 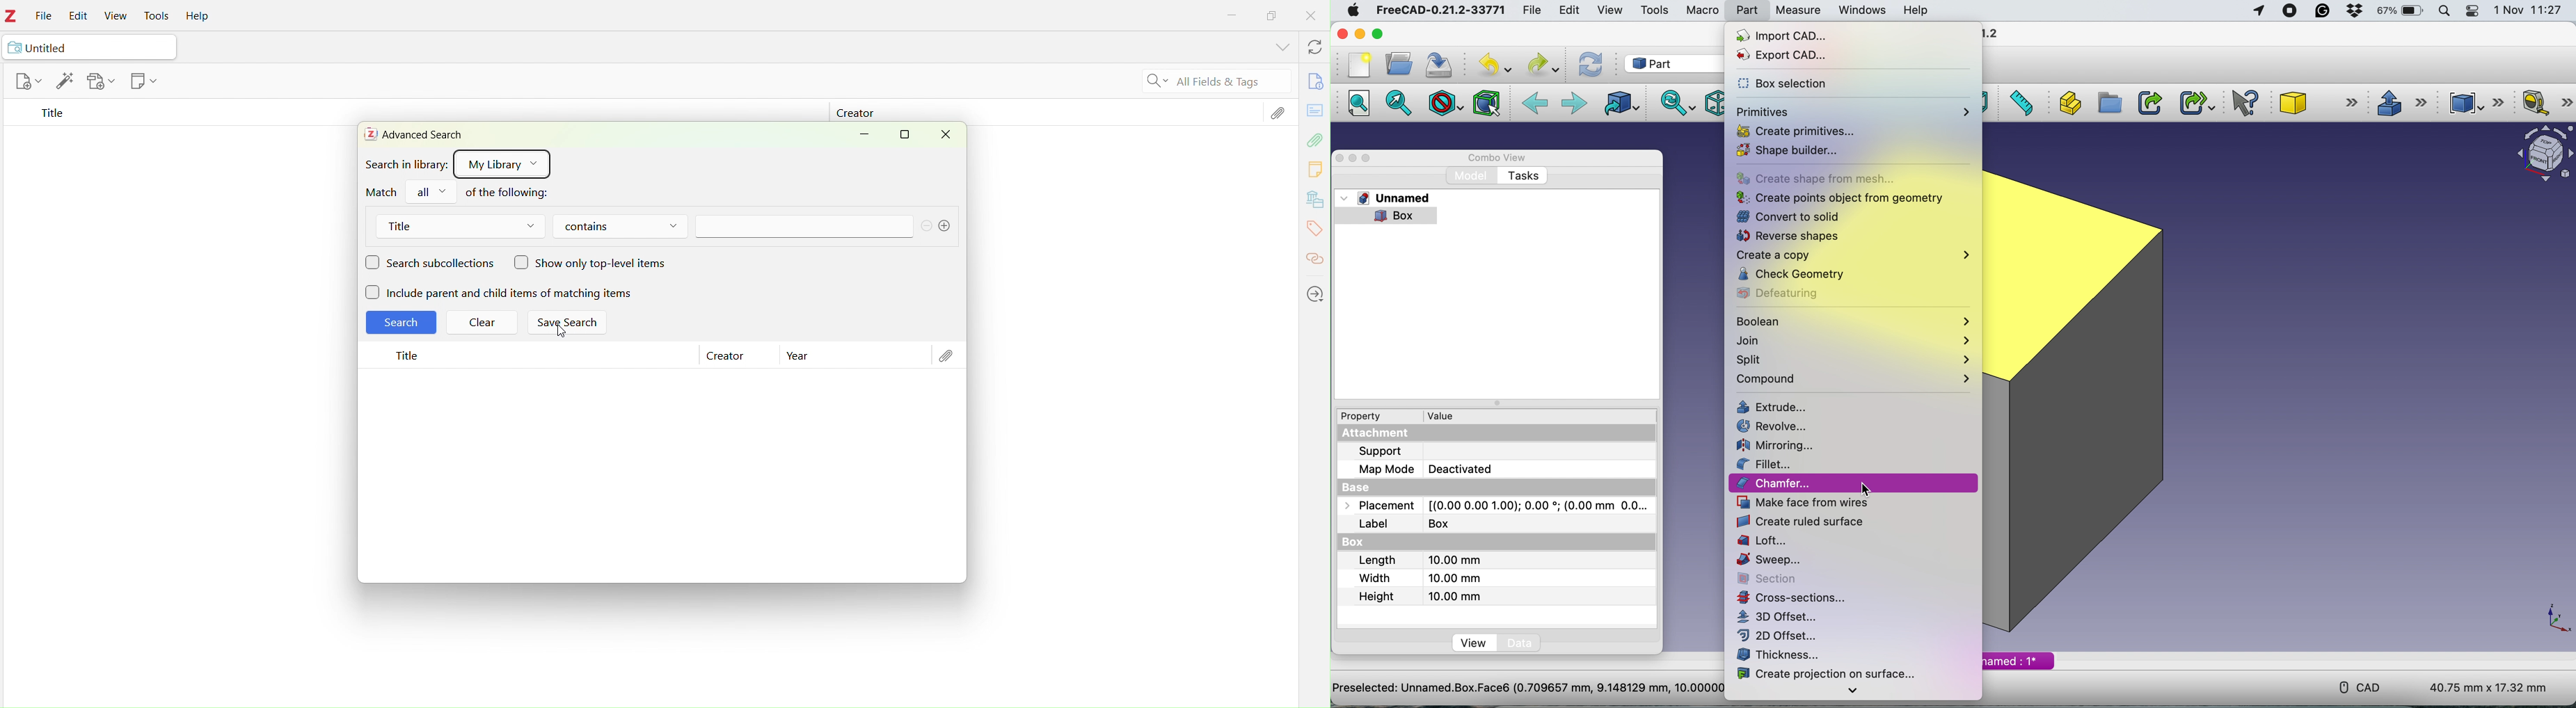 What do you see at coordinates (415, 134) in the screenshot?
I see `Advance Search` at bounding box center [415, 134].